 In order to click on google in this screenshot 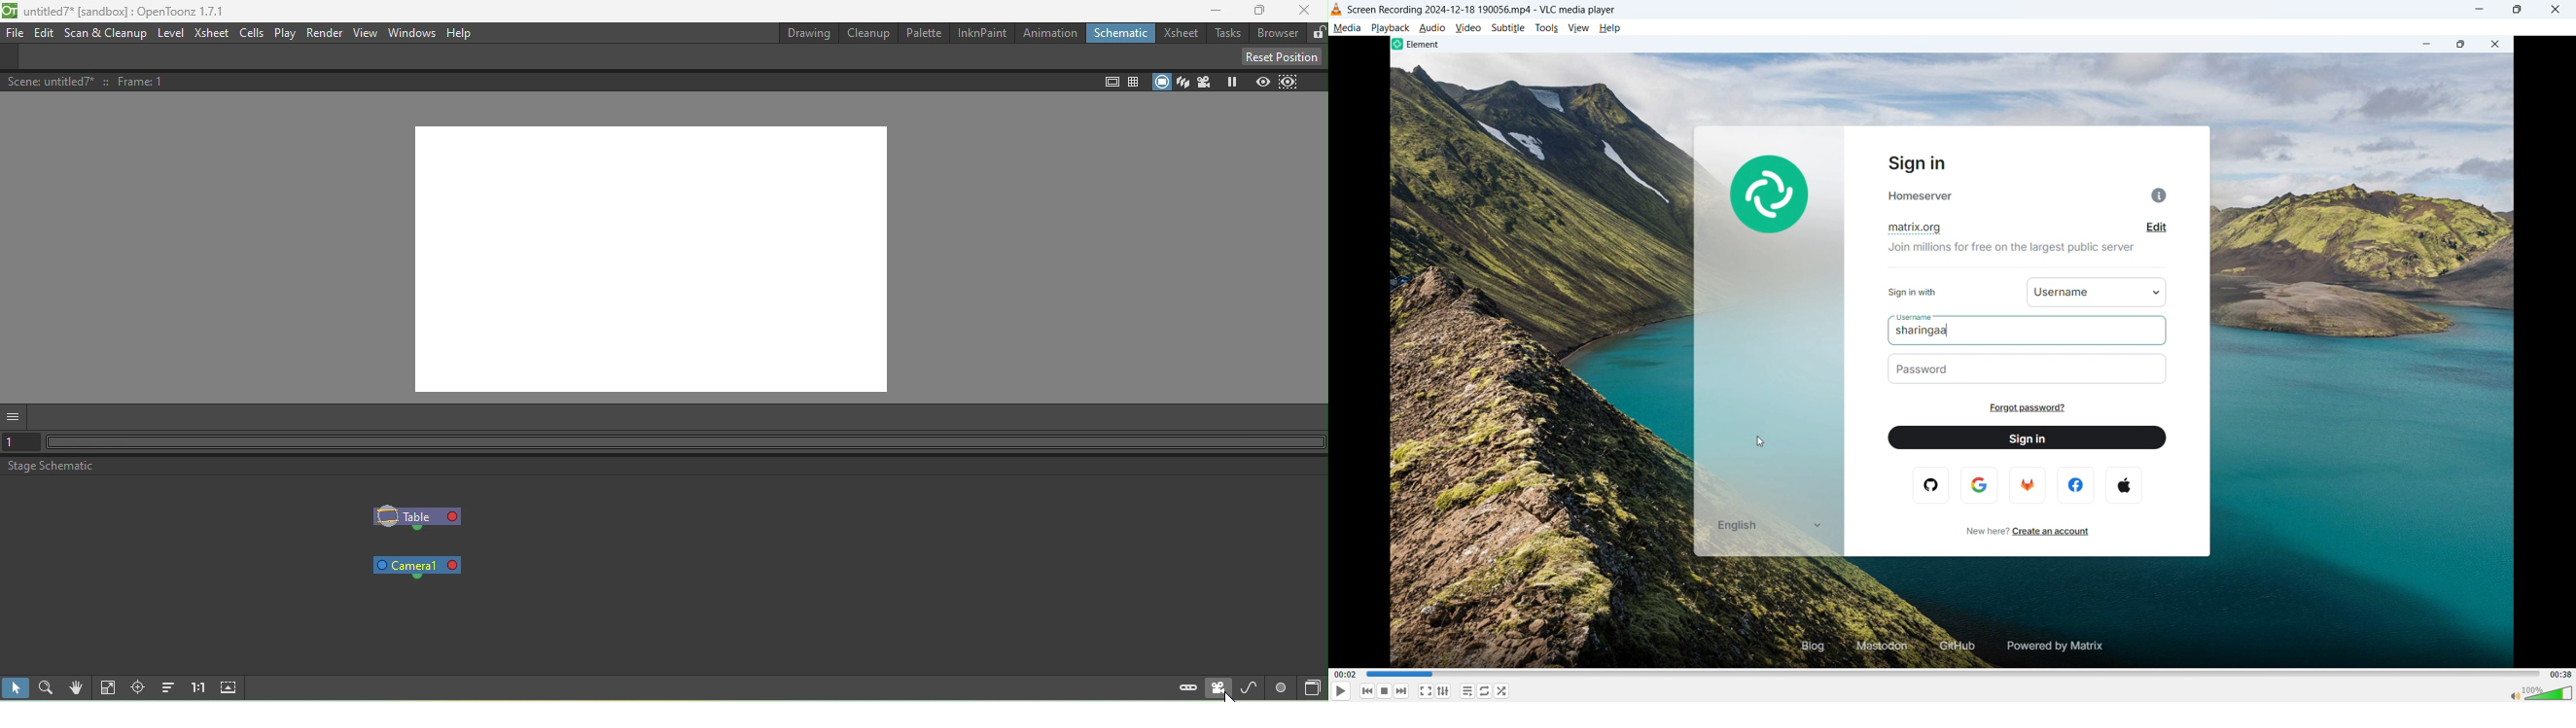, I will do `click(1980, 484)`.